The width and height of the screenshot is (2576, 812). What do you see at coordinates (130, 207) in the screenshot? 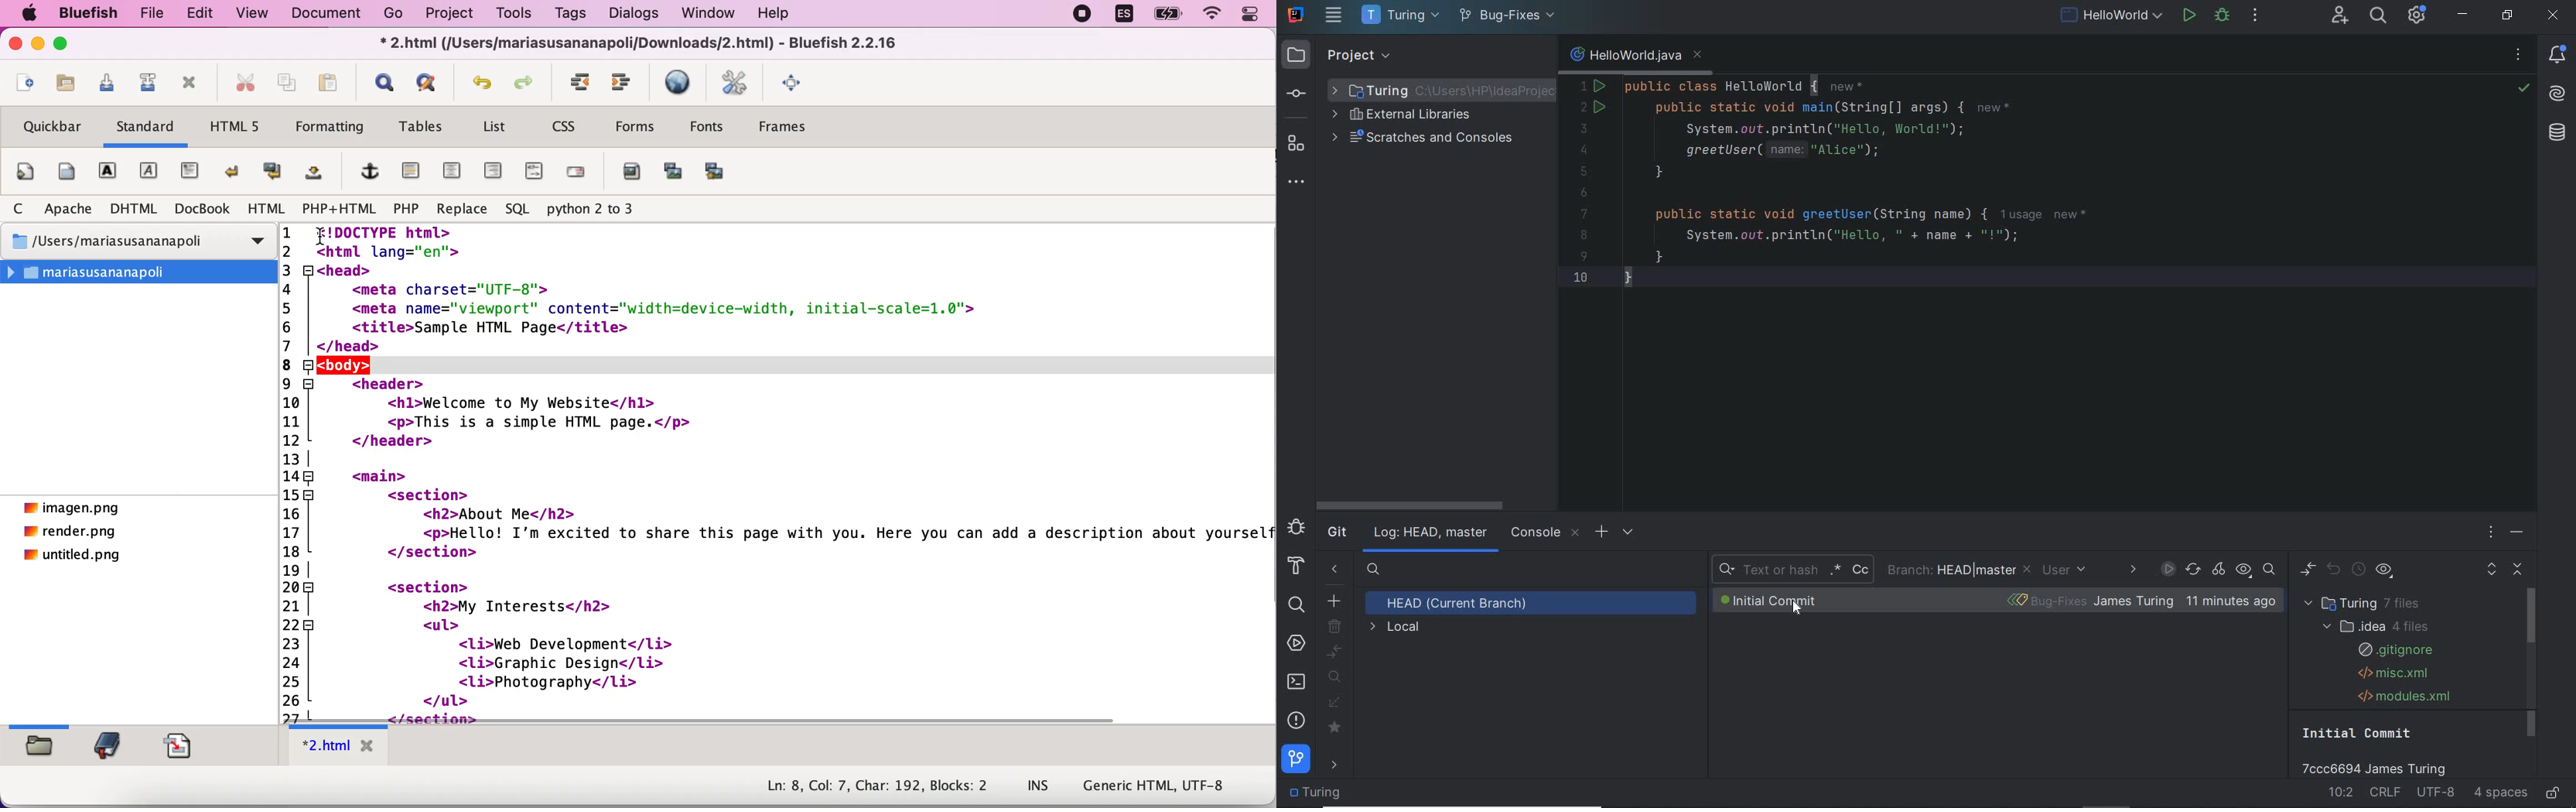
I see `dhtml` at bounding box center [130, 207].